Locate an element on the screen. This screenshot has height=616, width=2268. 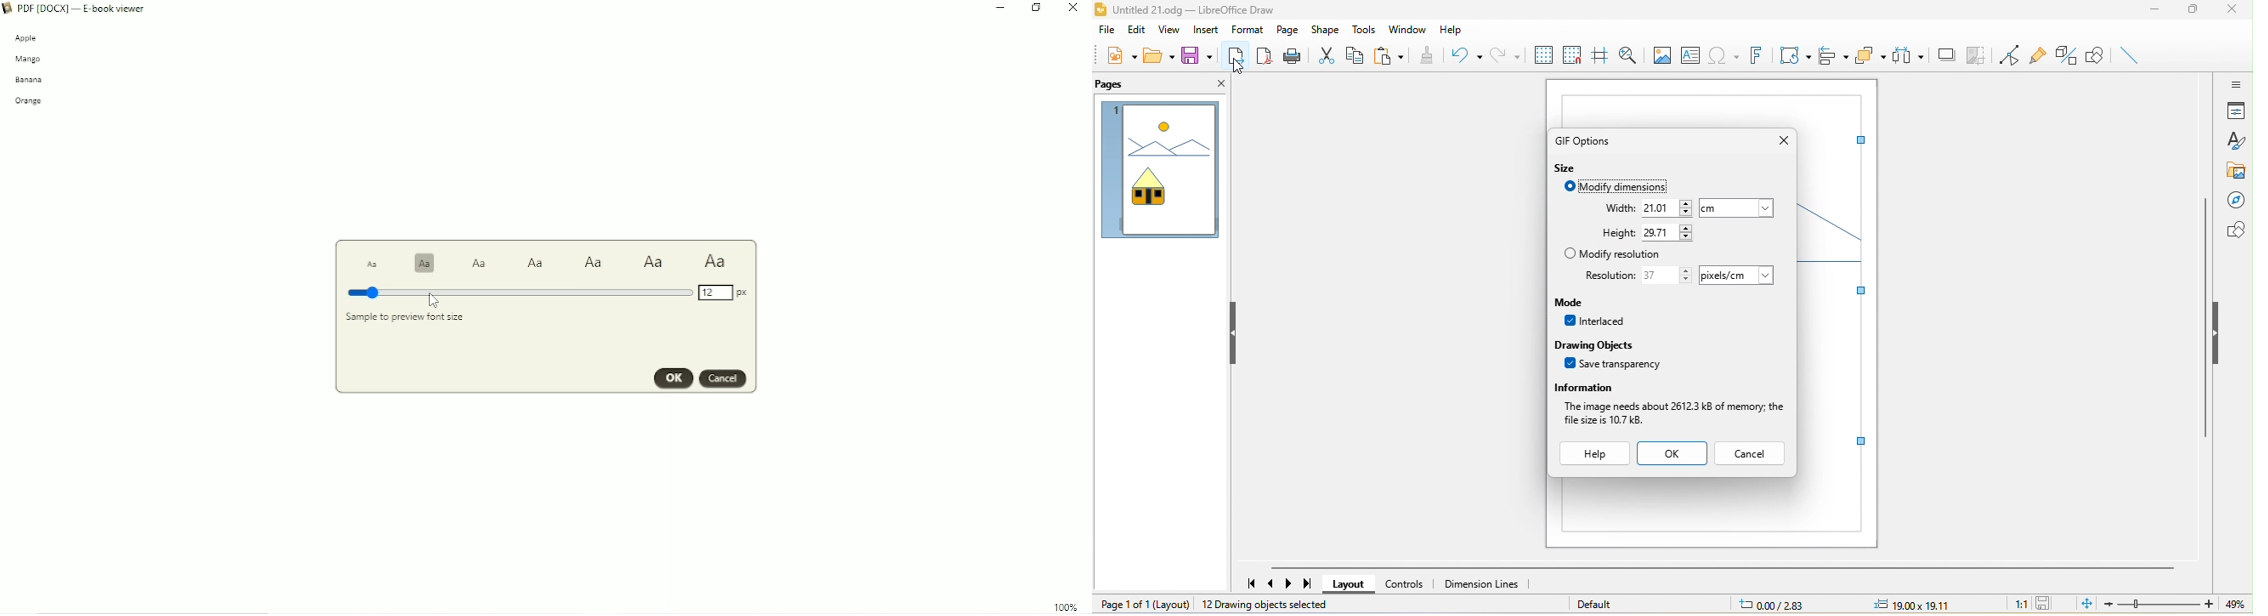
Text size is located at coordinates (715, 261).